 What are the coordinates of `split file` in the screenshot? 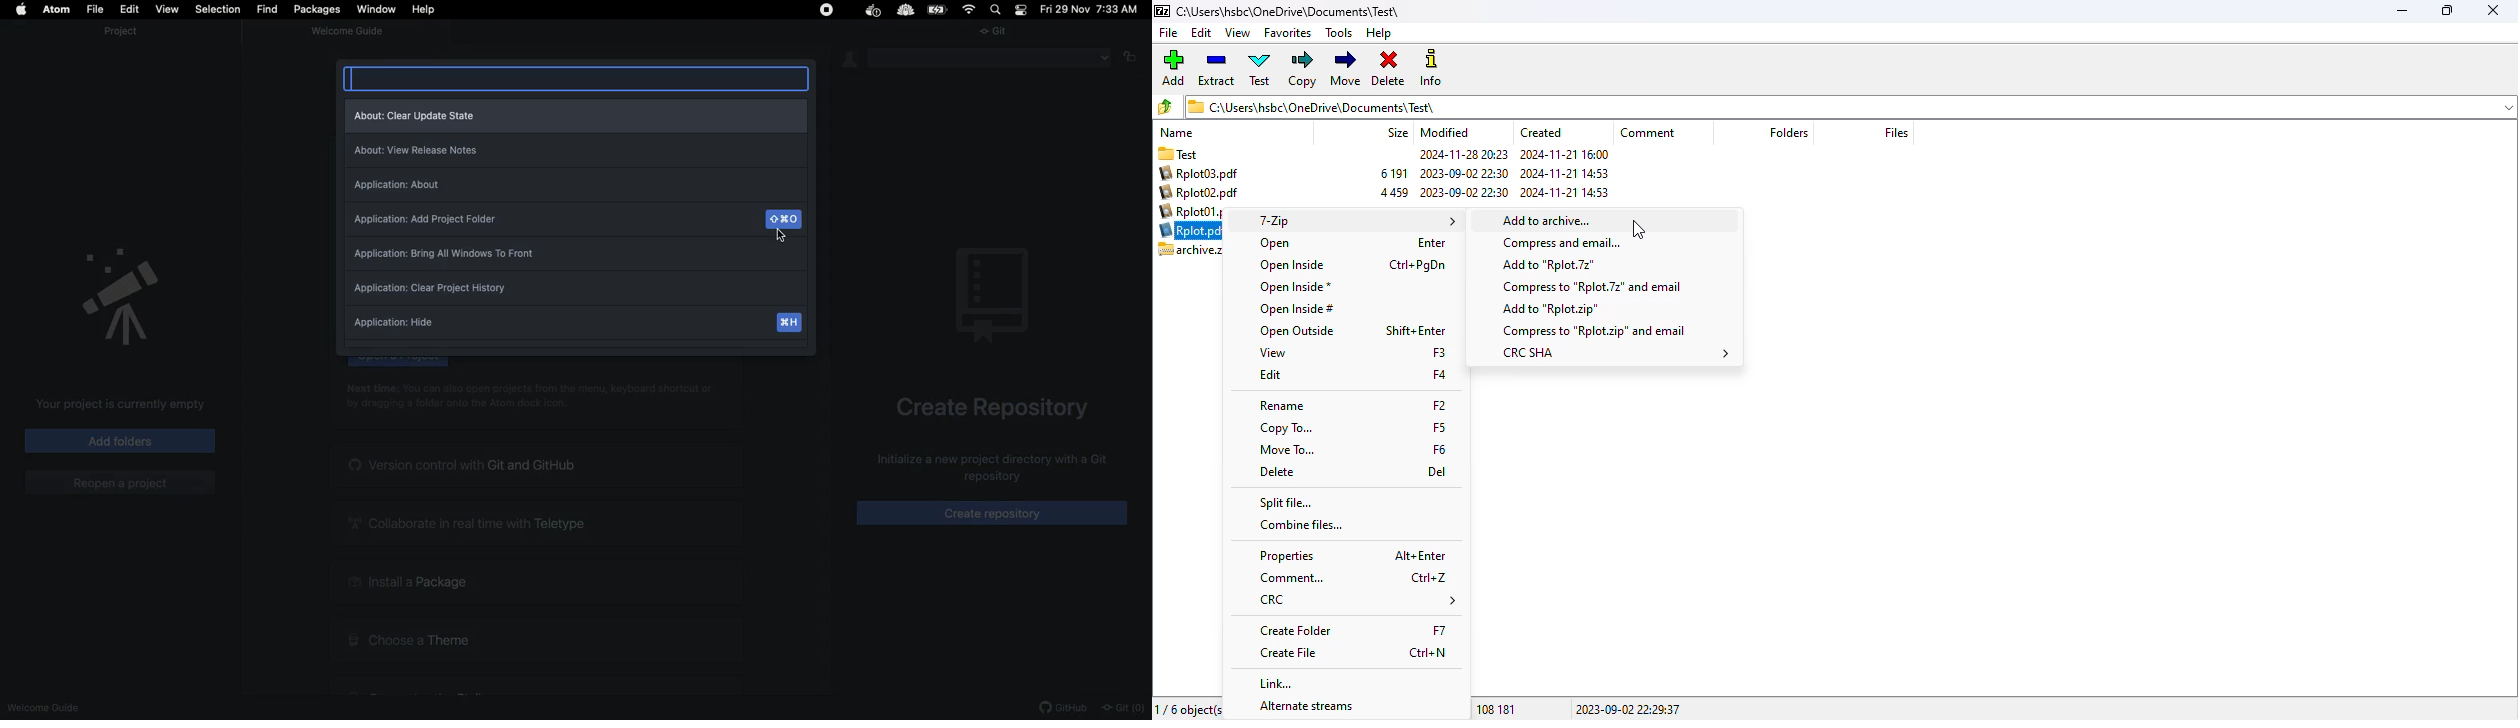 It's located at (1286, 503).